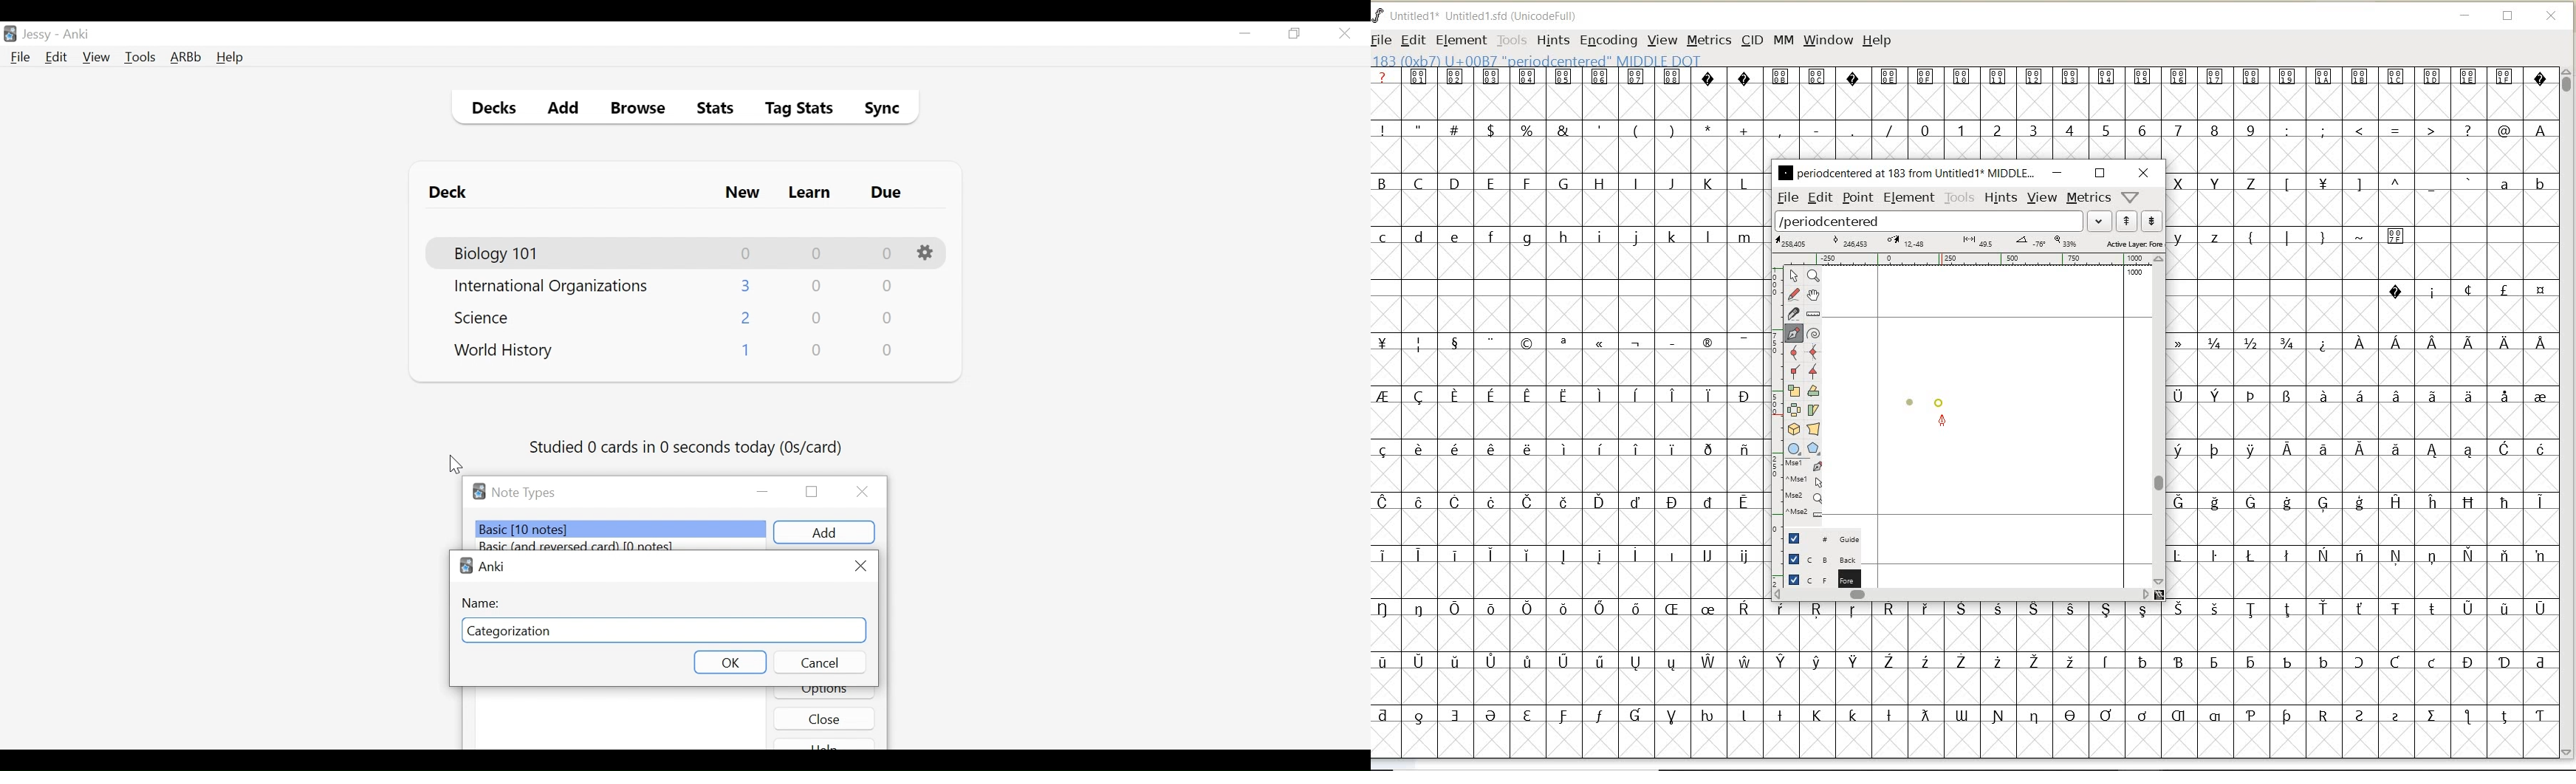 The width and height of the screenshot is (2576, 784). Describe the element at coordinates (809, 193) in the screenshot. I see `Learn` at that location.